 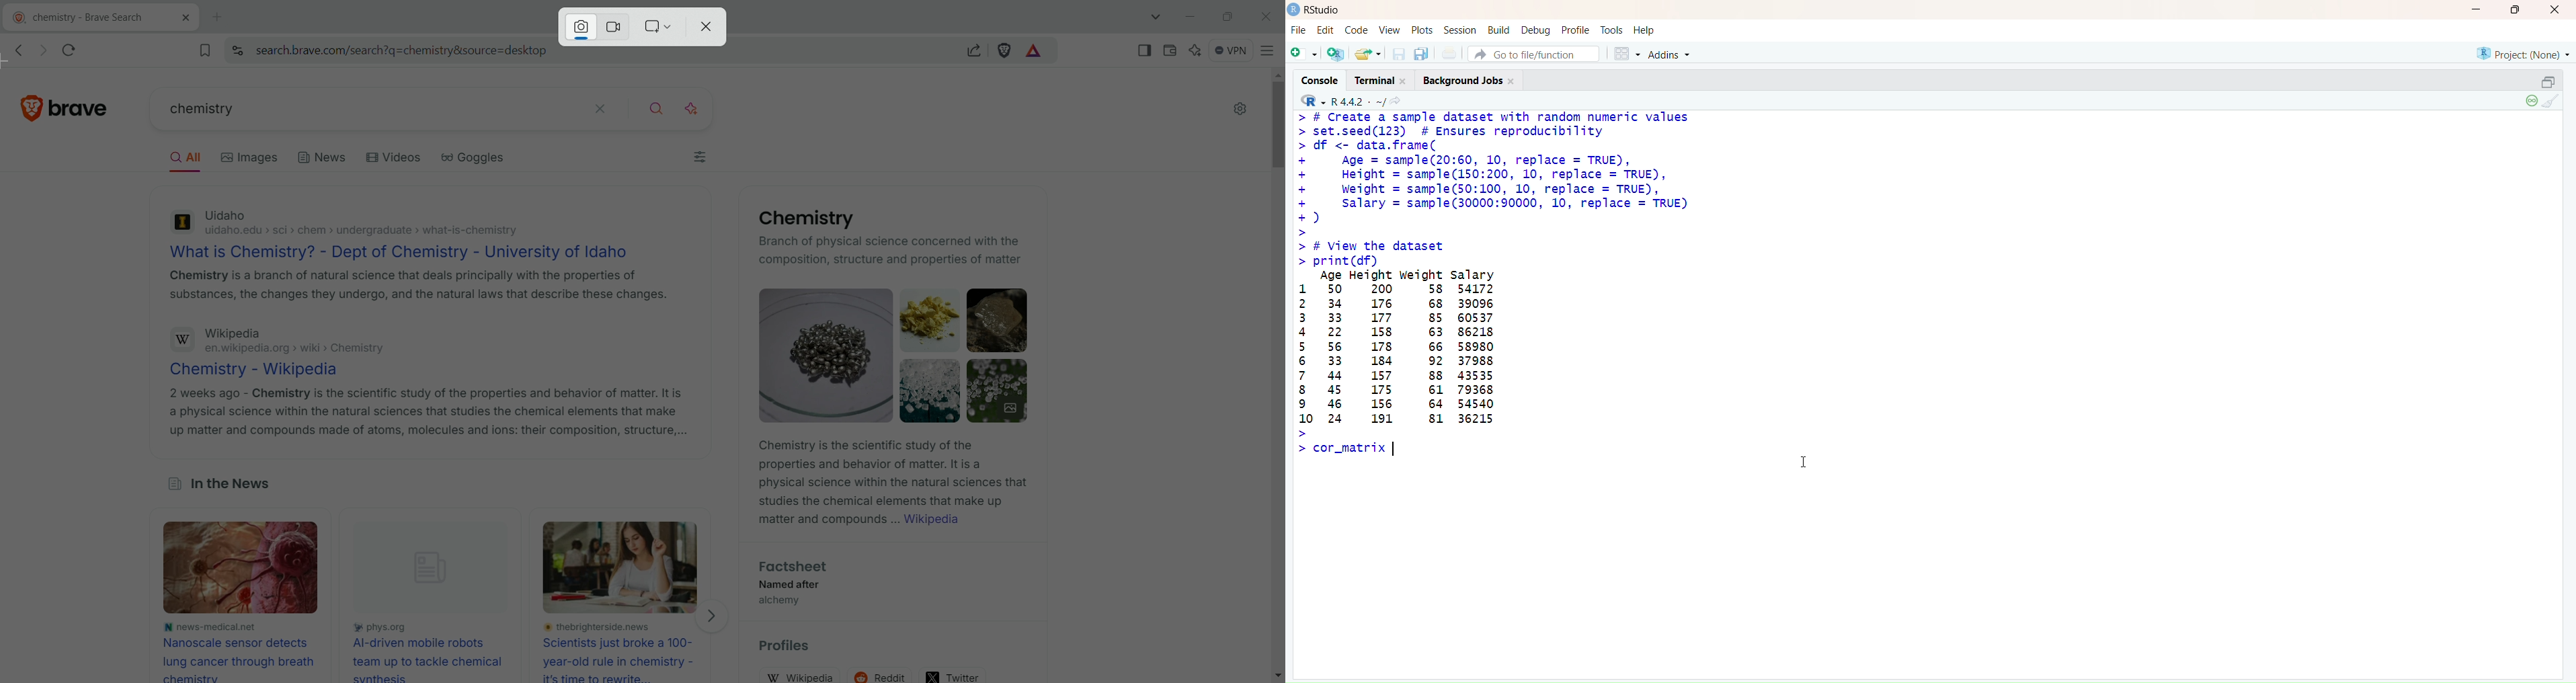 I want to click on View, so click(x=1389, y=30).